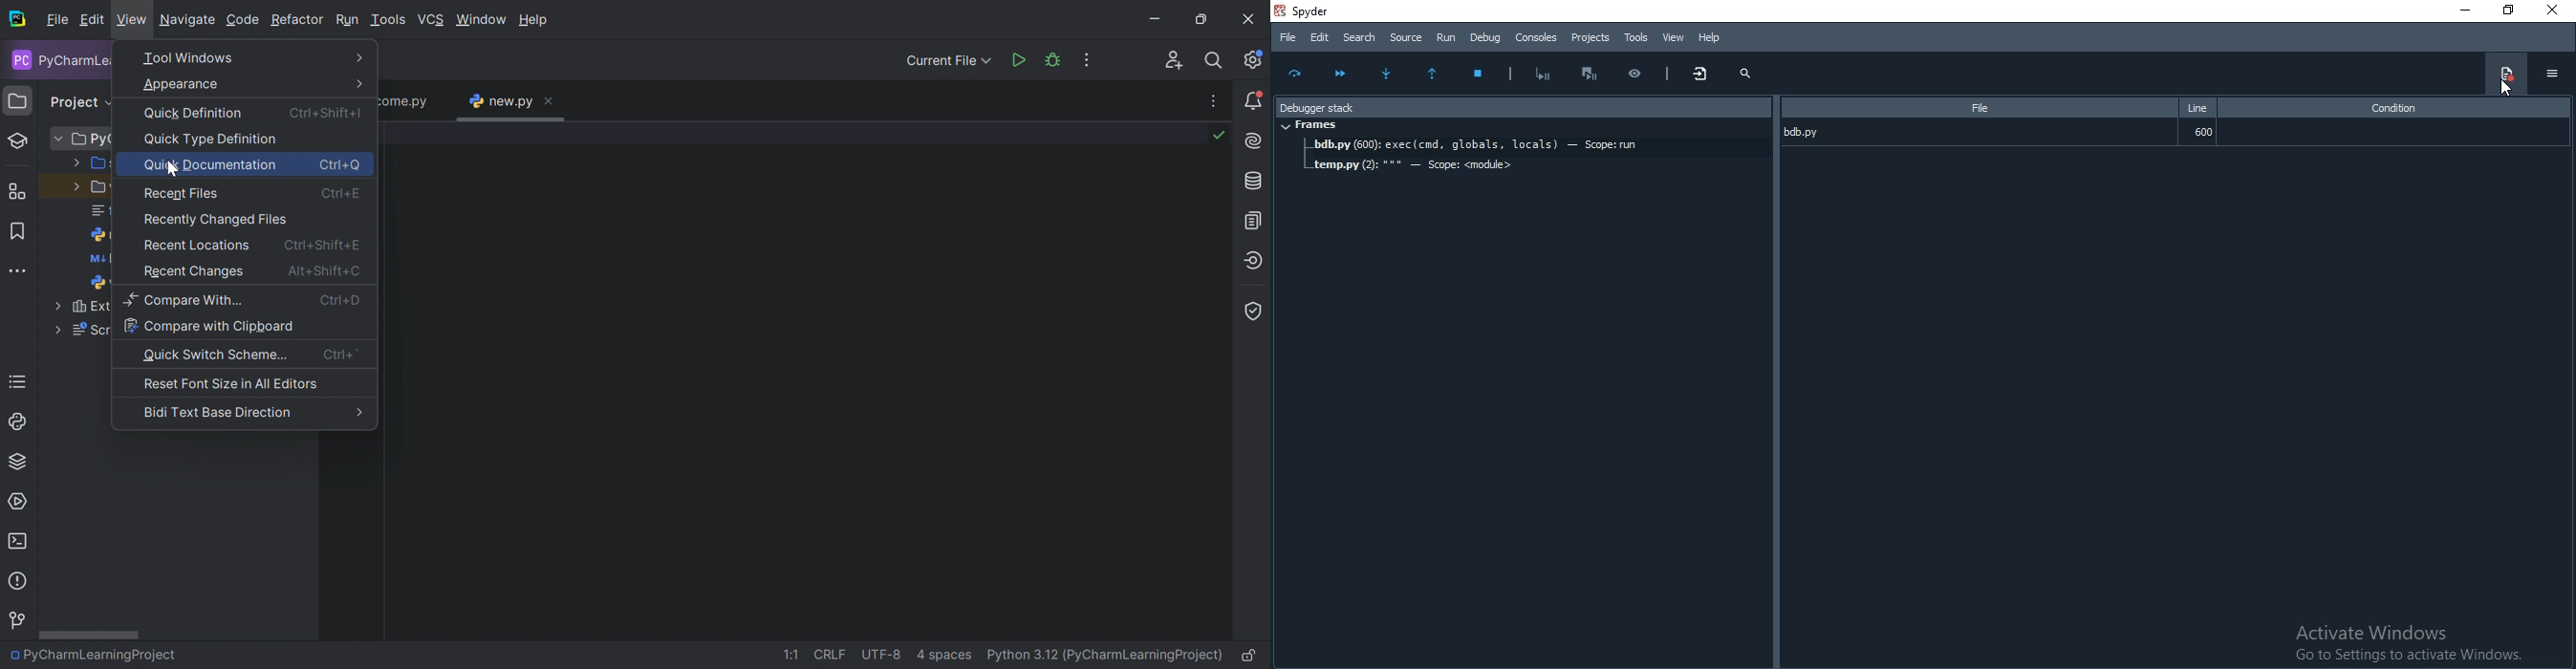 The height and width of the screenshot is (672, 2576). What do you see at coordinates (21, 500) in the screenshot?
I see `services` at bounding box center [21, 500].